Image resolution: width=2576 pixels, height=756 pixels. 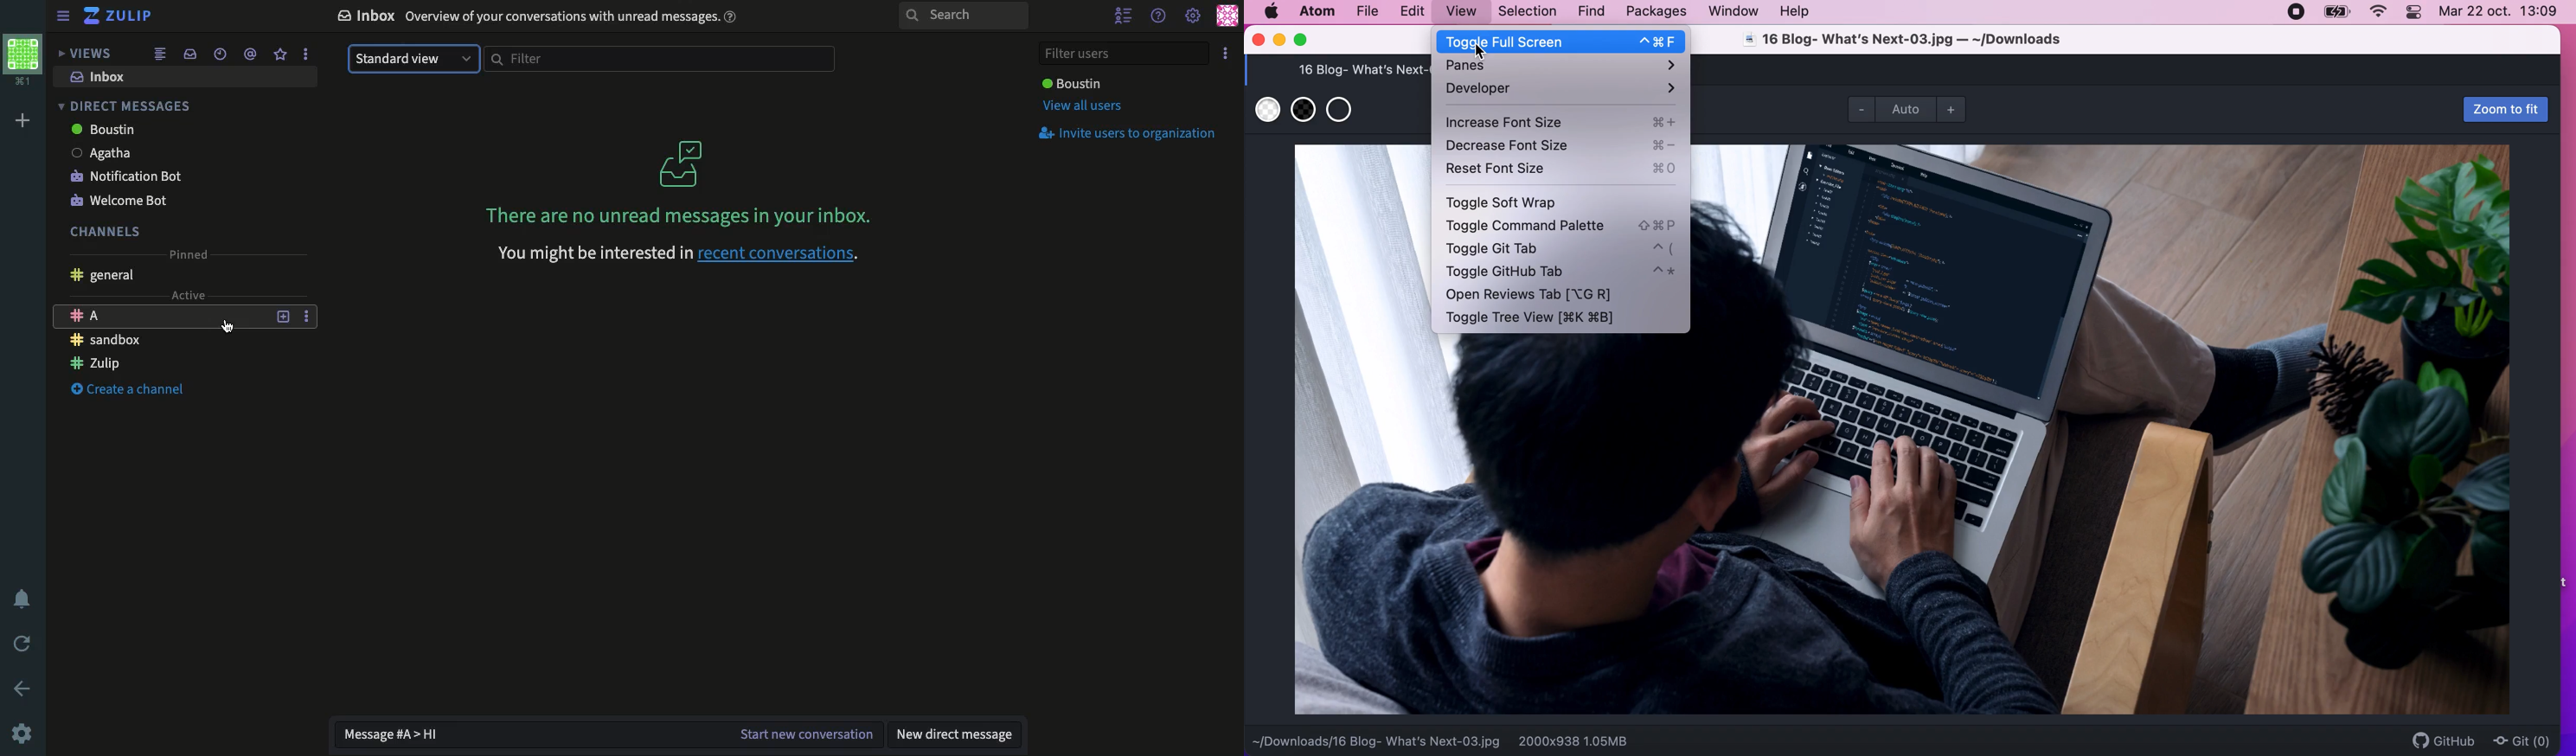 What do you see at coordinates (124, 105) in the screenshot?
I see `DM` at bounding box center [124, 105].